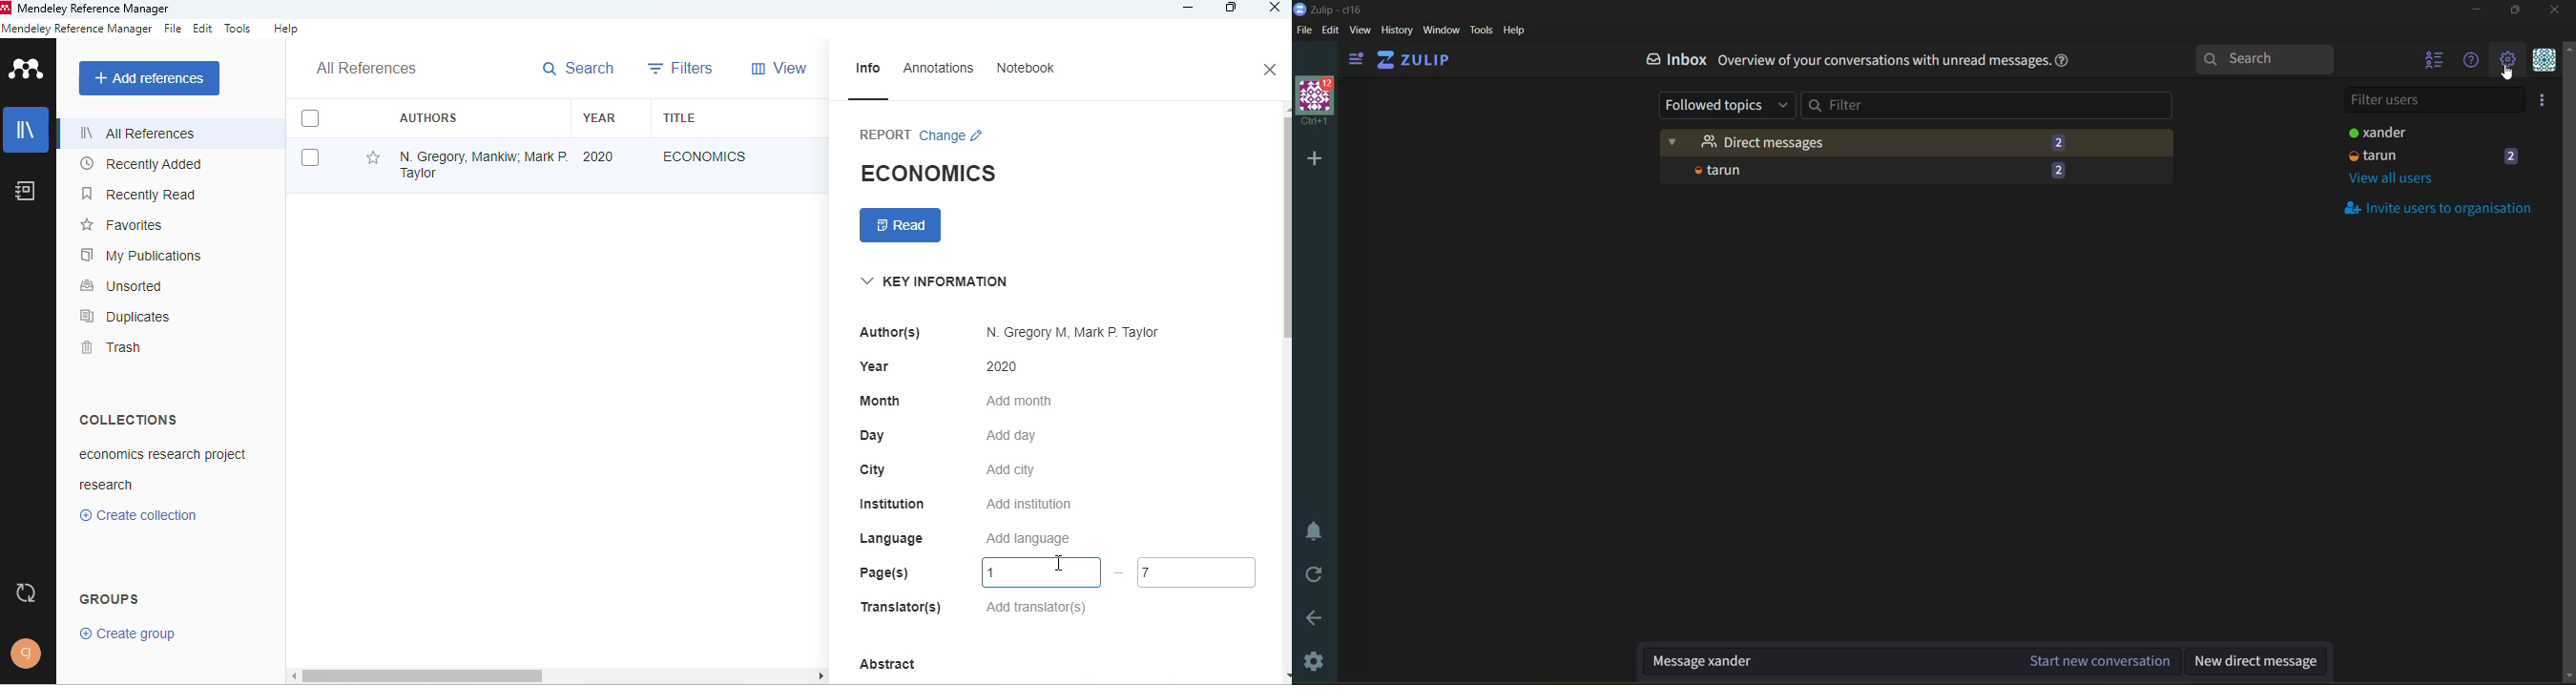 The width and height of the screenshot is (2576, 700). Describe the element at coordinates (705, 156) in the screenshot. I see `economics` at that location.